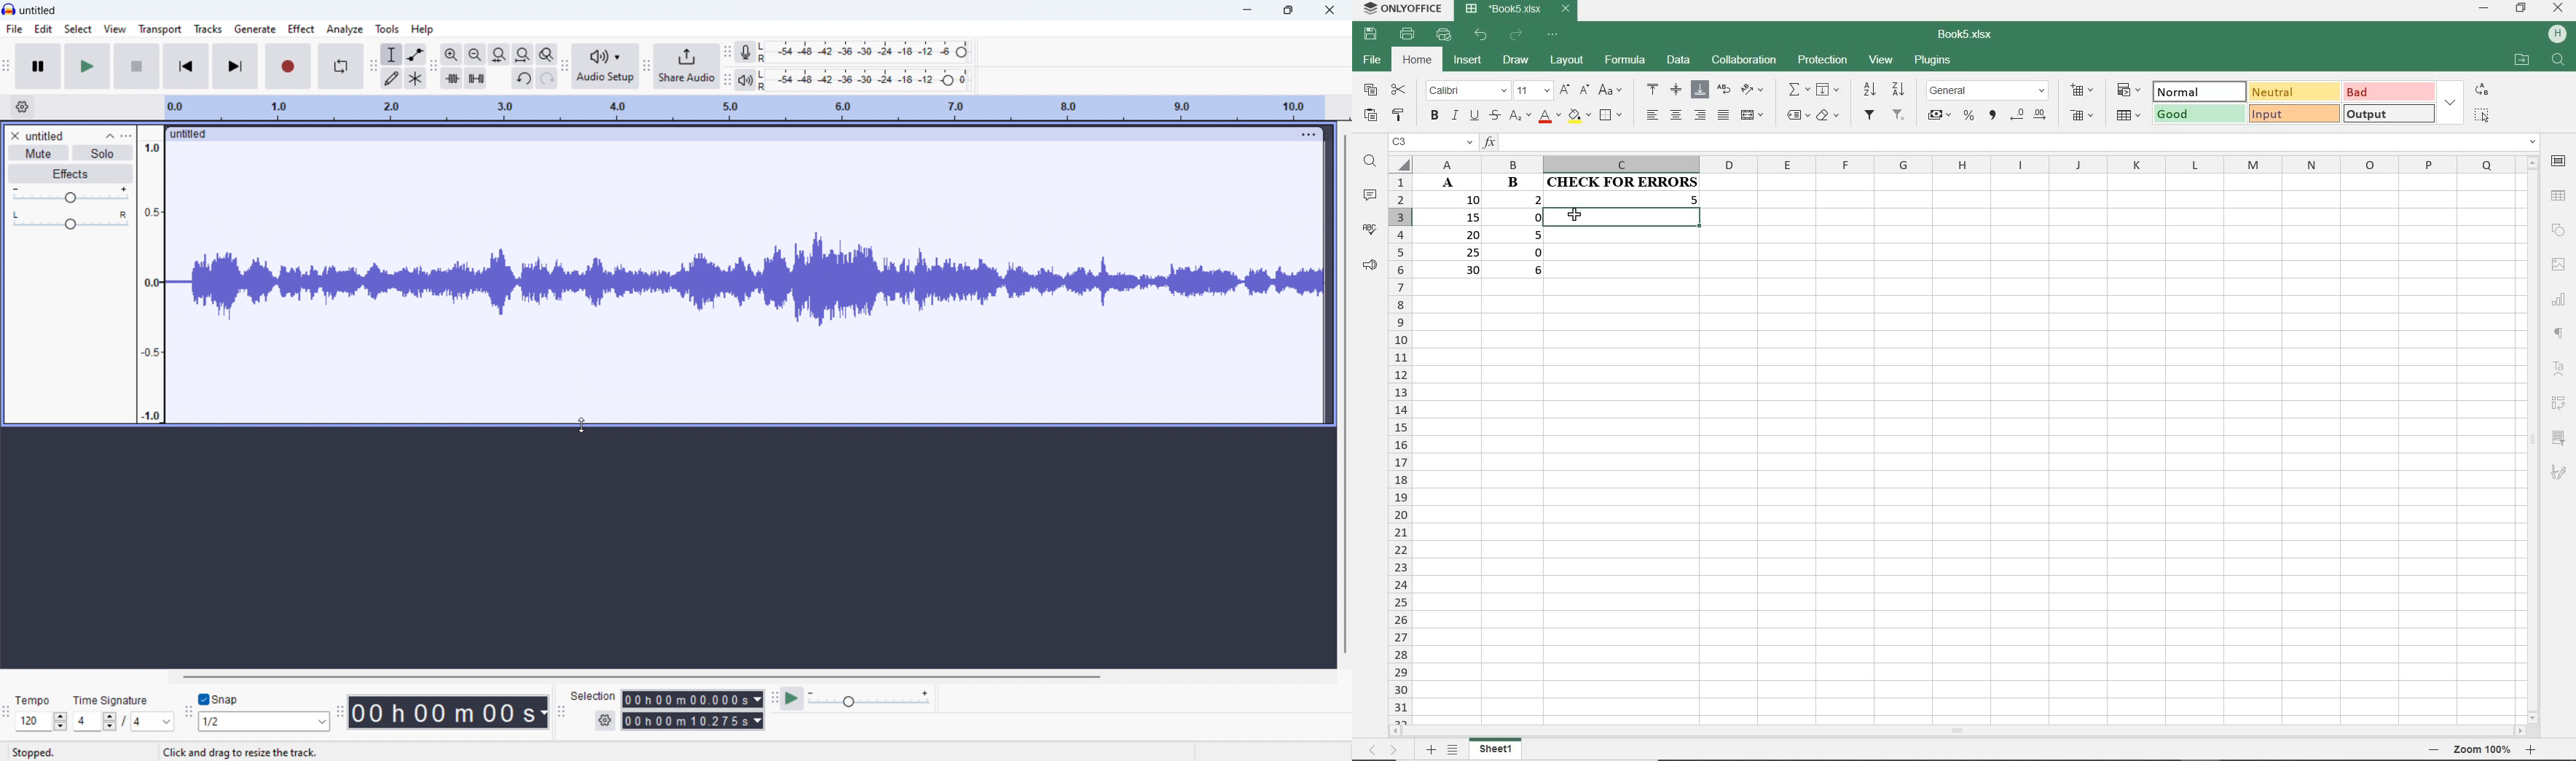 Image resolution: width=2576 pixels, height=784 pixels. What do you see at coordinates (546, 78) in the screenshot?
I see `redo` at bounding box center [546, 78].